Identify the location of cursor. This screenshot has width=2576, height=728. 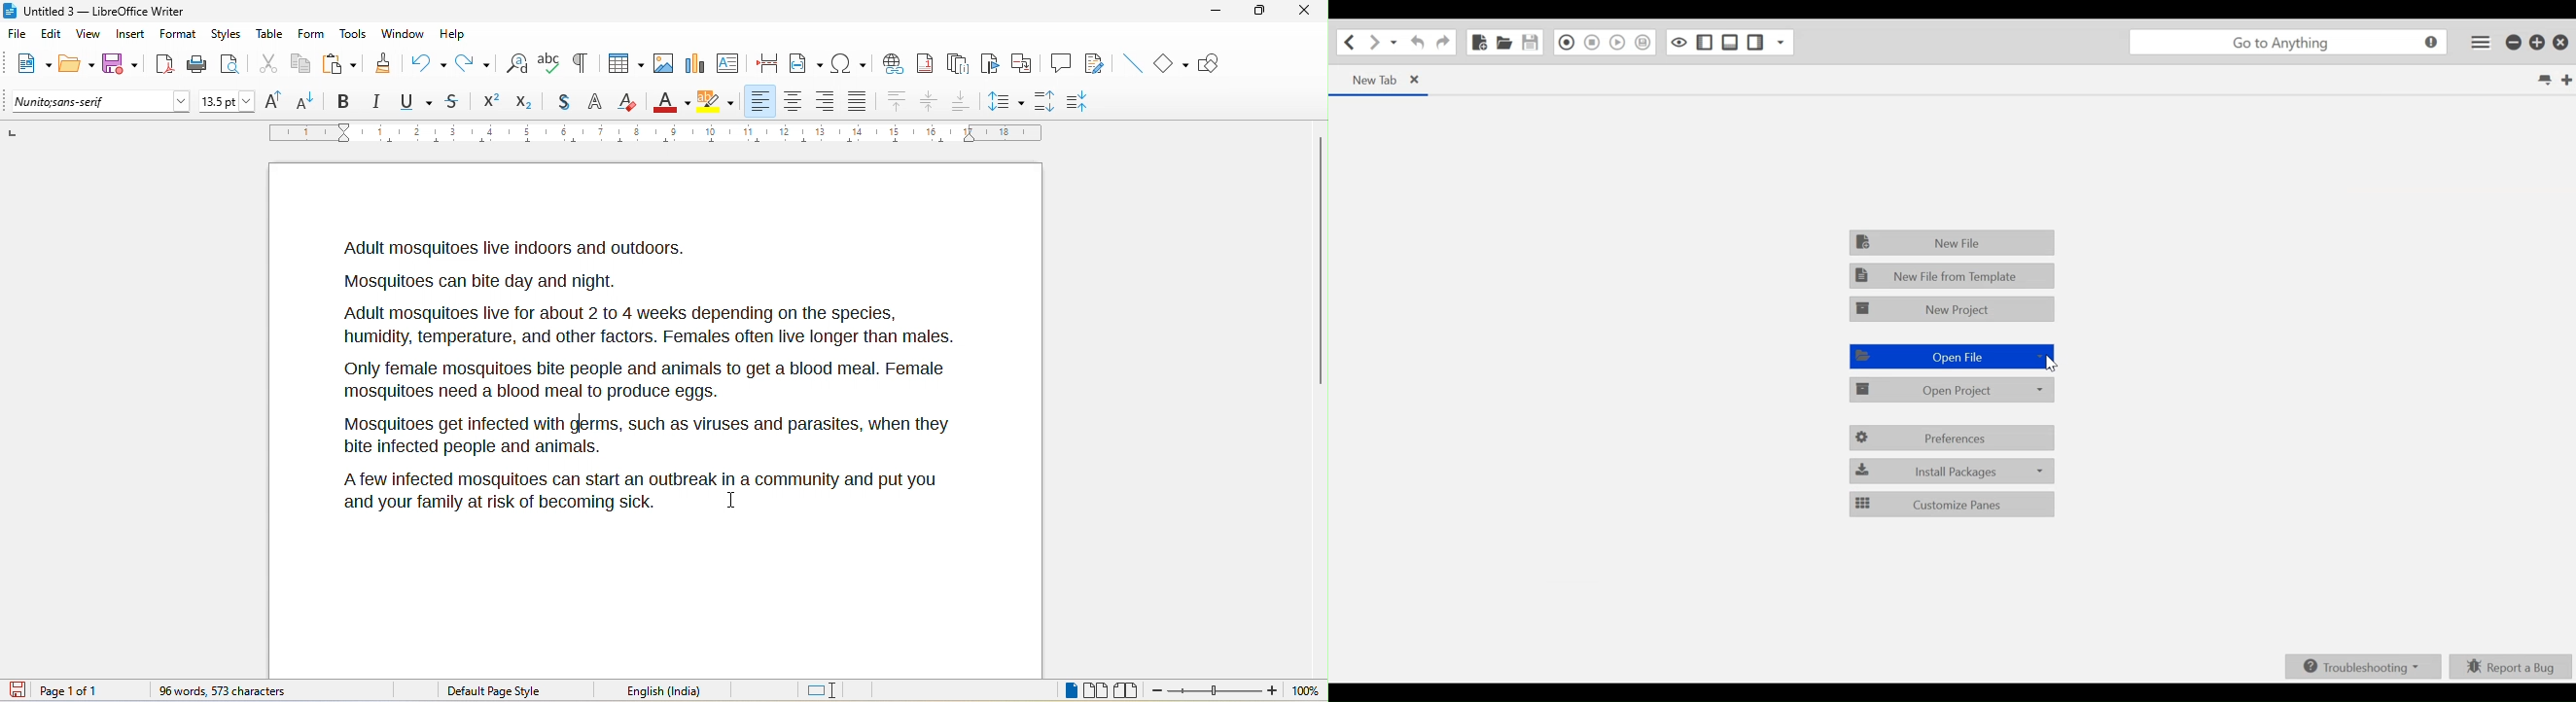
(733, 501).